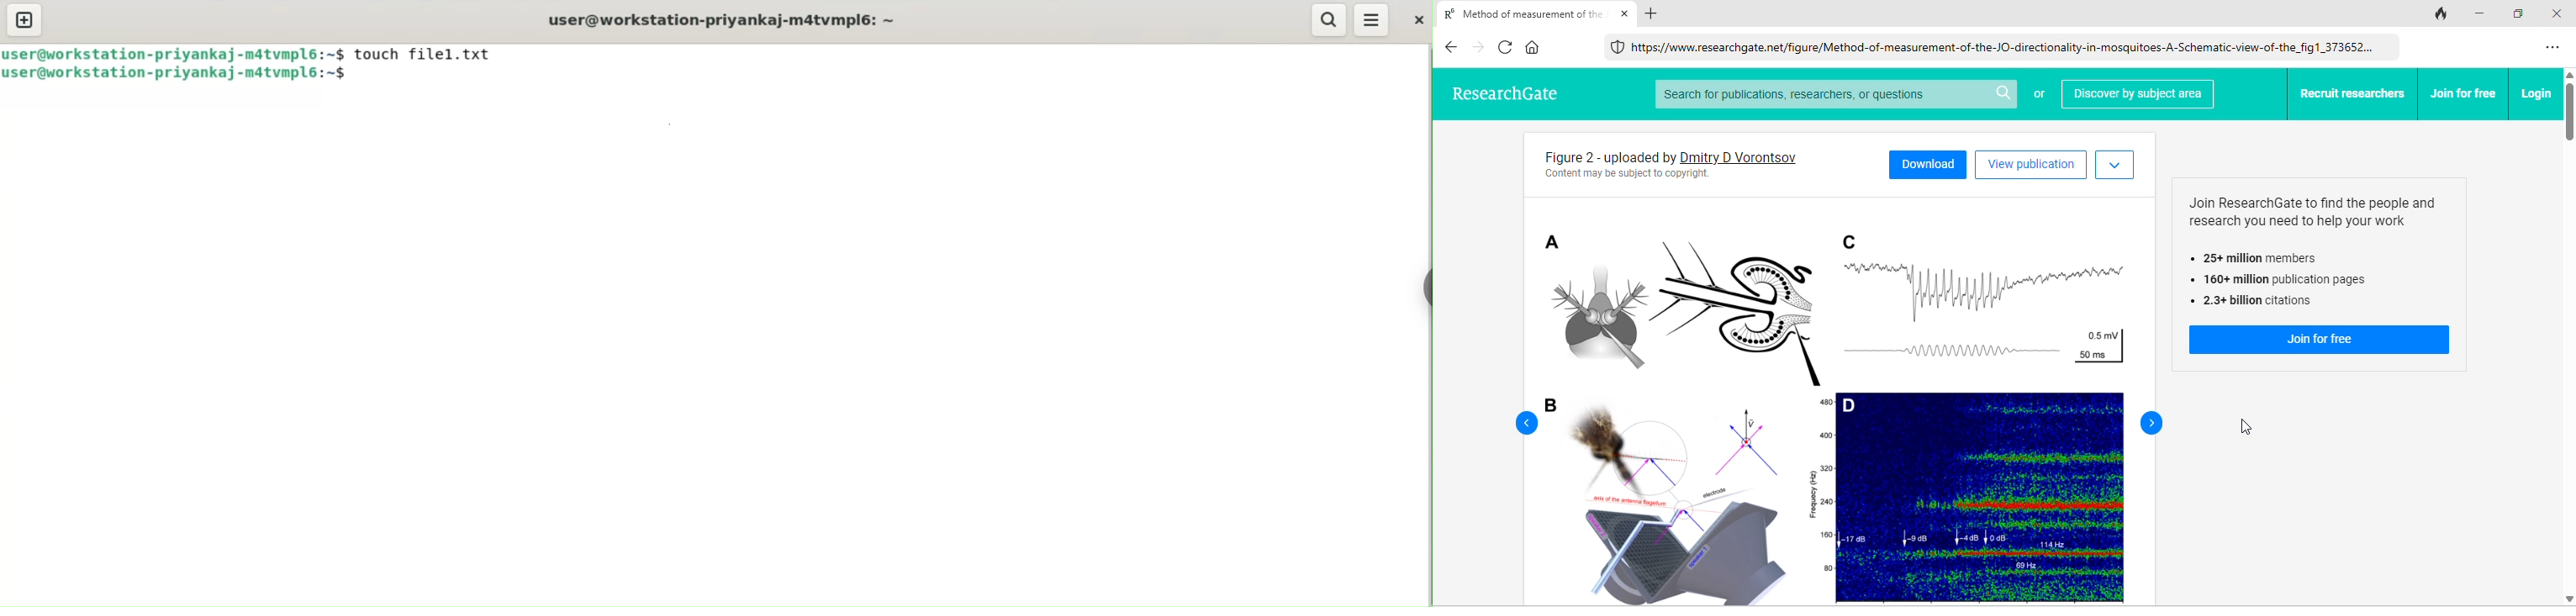 The width and height of the screenshot is (2576, 616). What do you see at coordinates (2569, 598) in the screenshot?
I see `move down` at bounding box center [2569, 598].